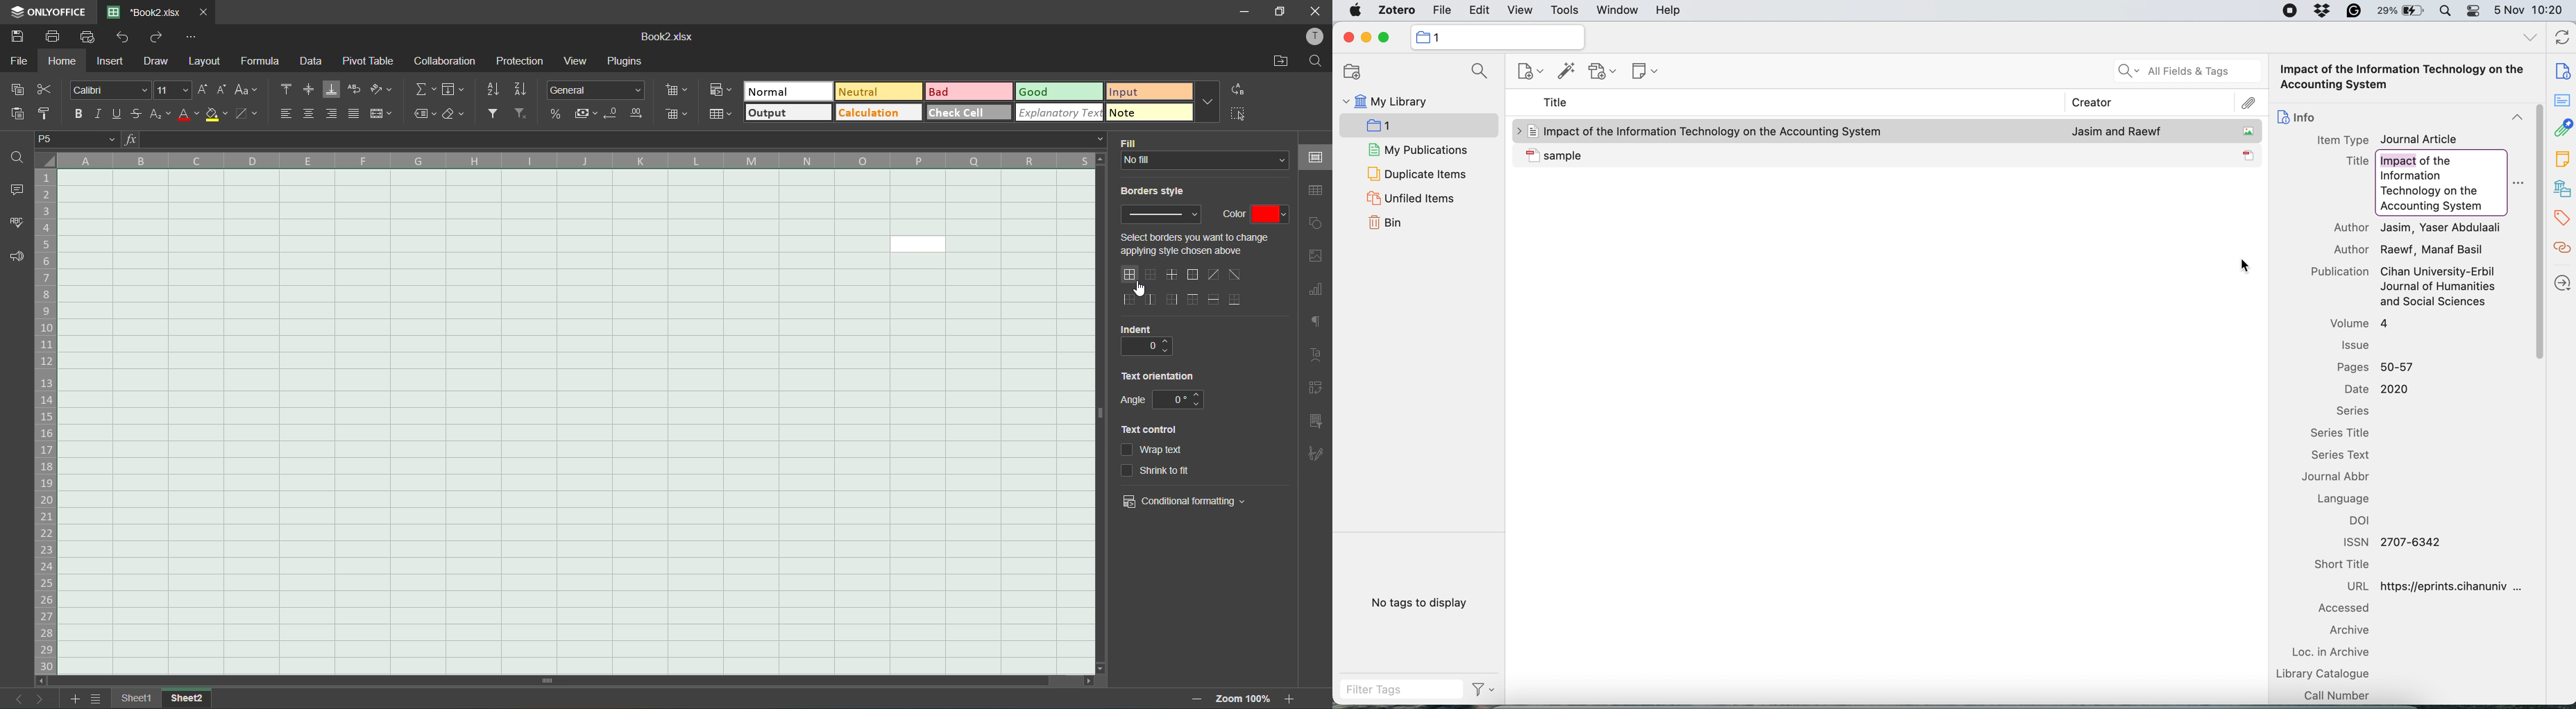 Image resolution: width=2576 pixels, height=728 pixels. What do you see at coordinates (787, 90) in the screenshot?
I see `normal` at bounding box center [787, 90].